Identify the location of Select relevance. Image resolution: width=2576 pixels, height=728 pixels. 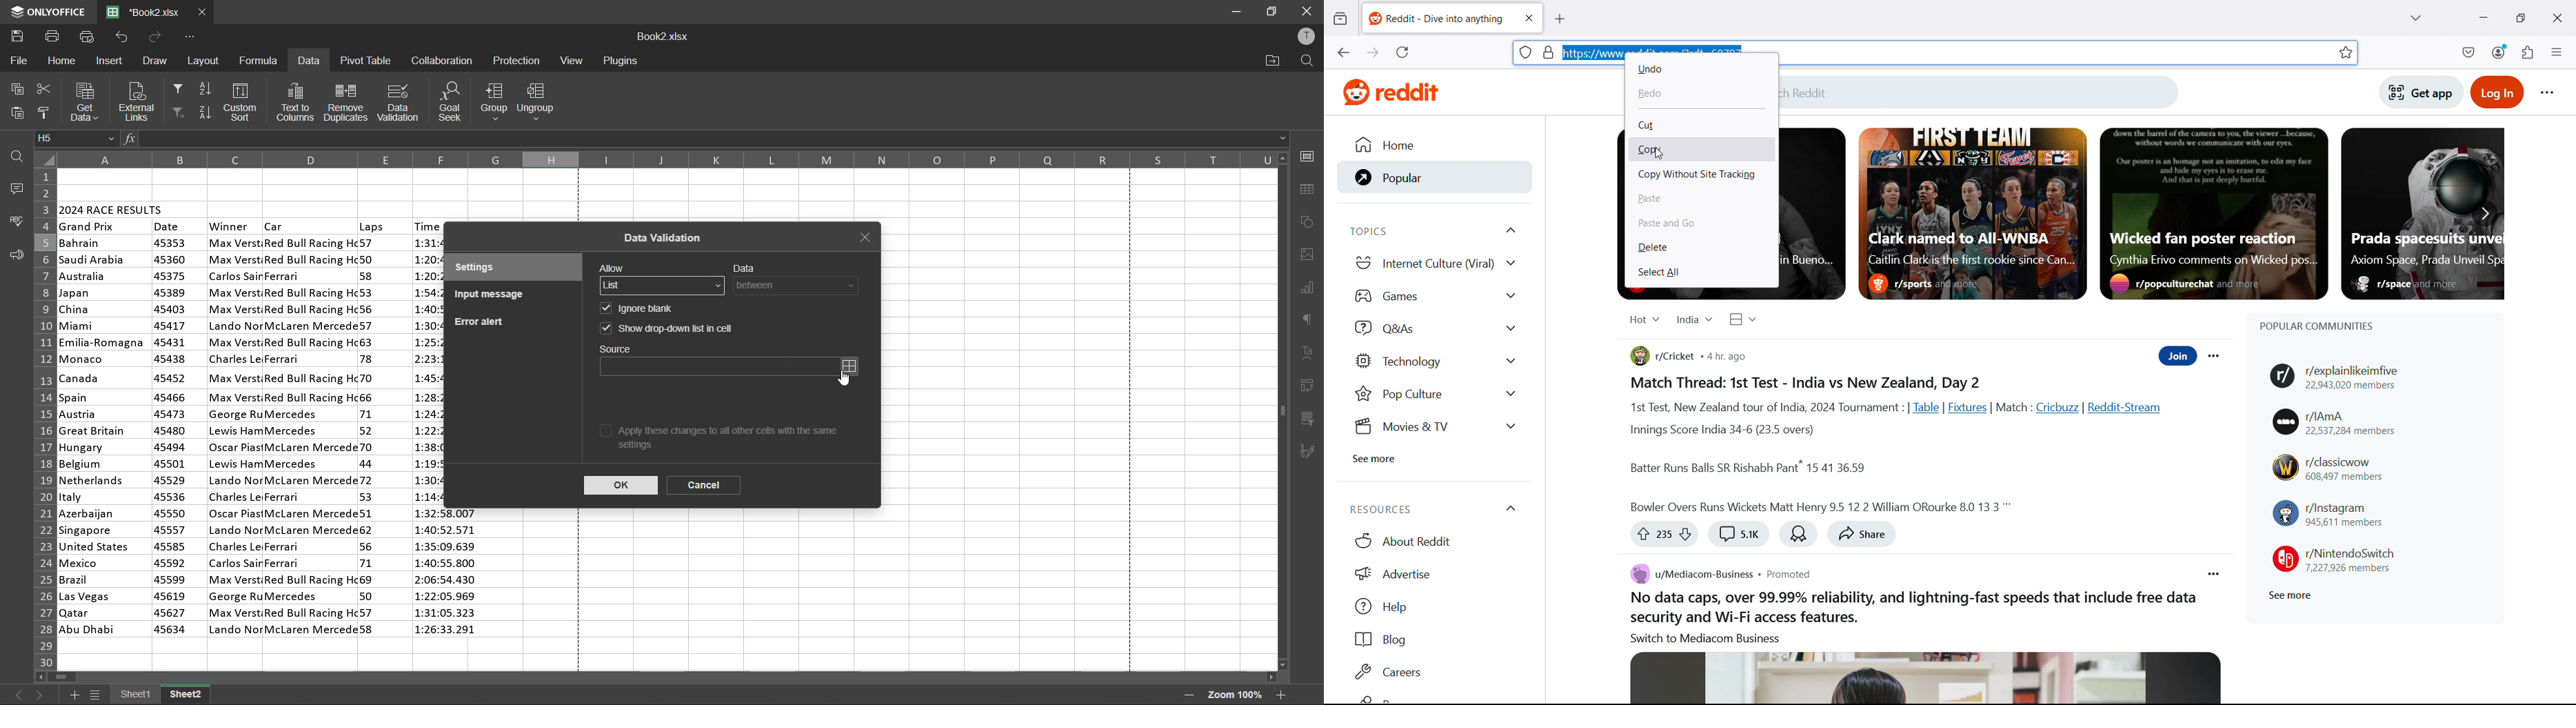
(1644, 319).